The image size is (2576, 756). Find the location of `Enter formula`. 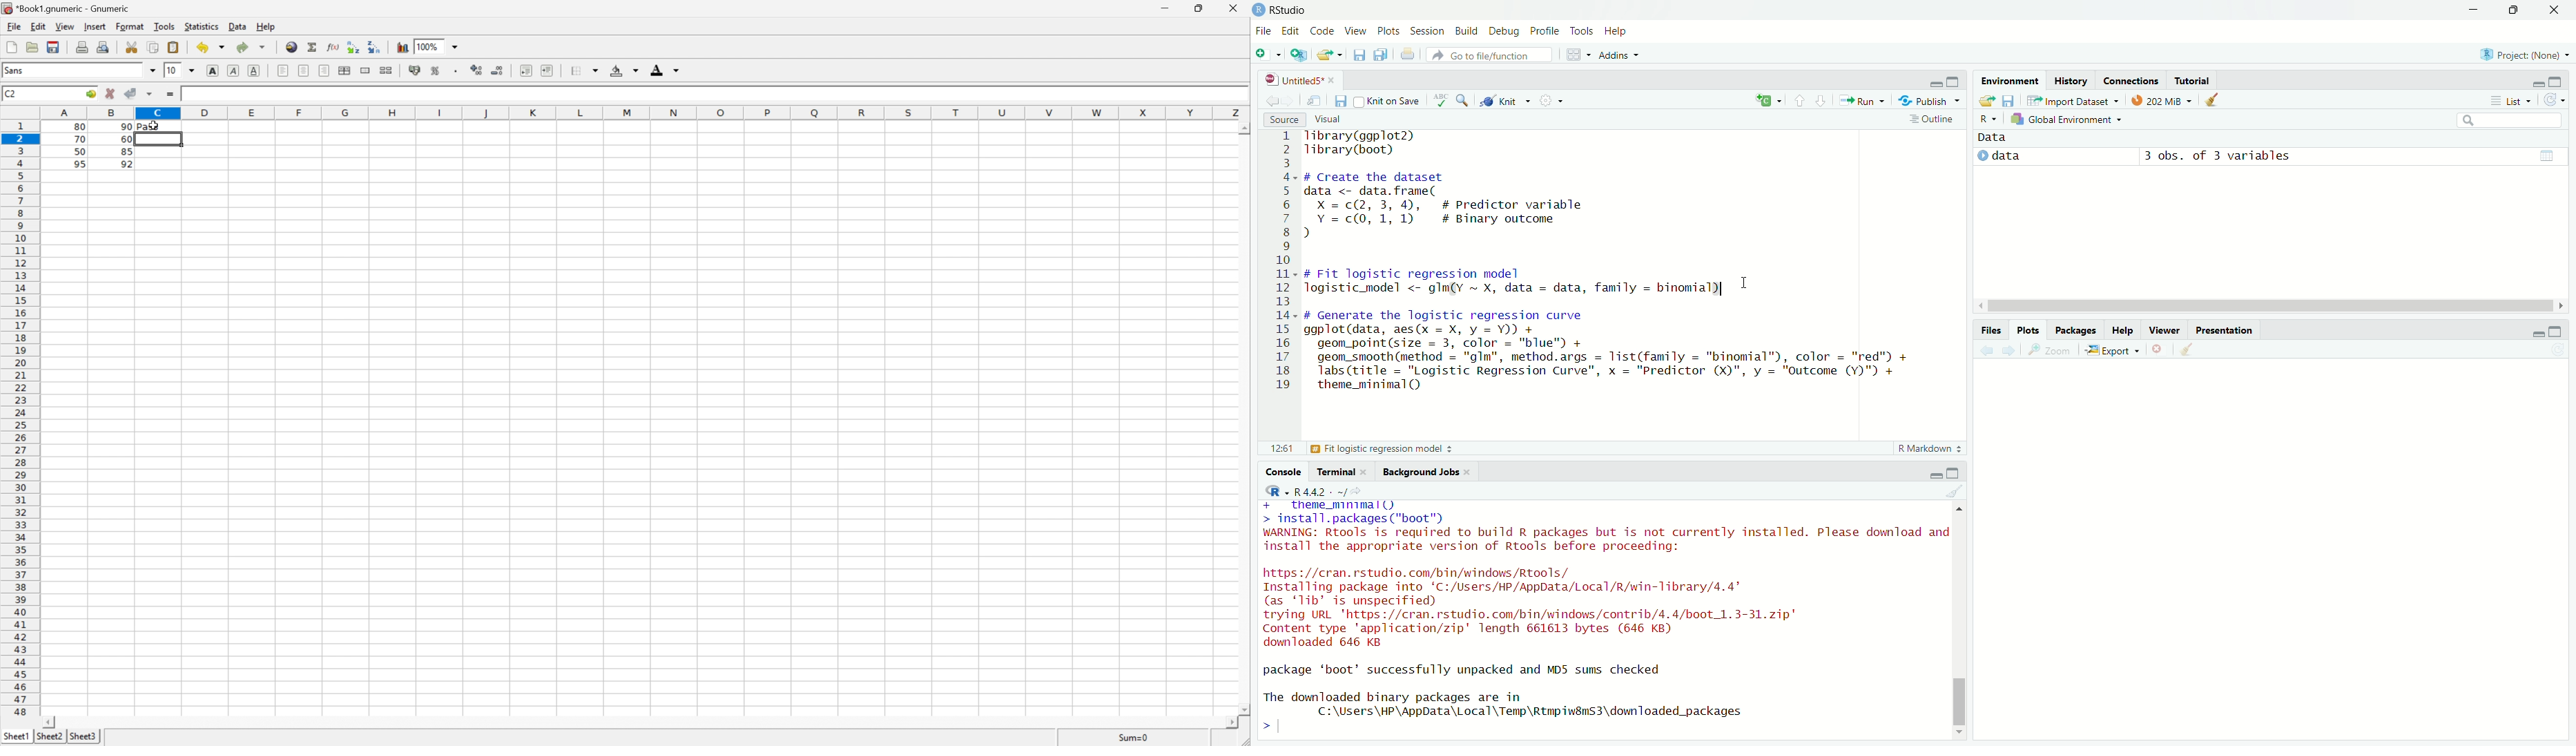

Enter formula is located at coordinates (170, 94).